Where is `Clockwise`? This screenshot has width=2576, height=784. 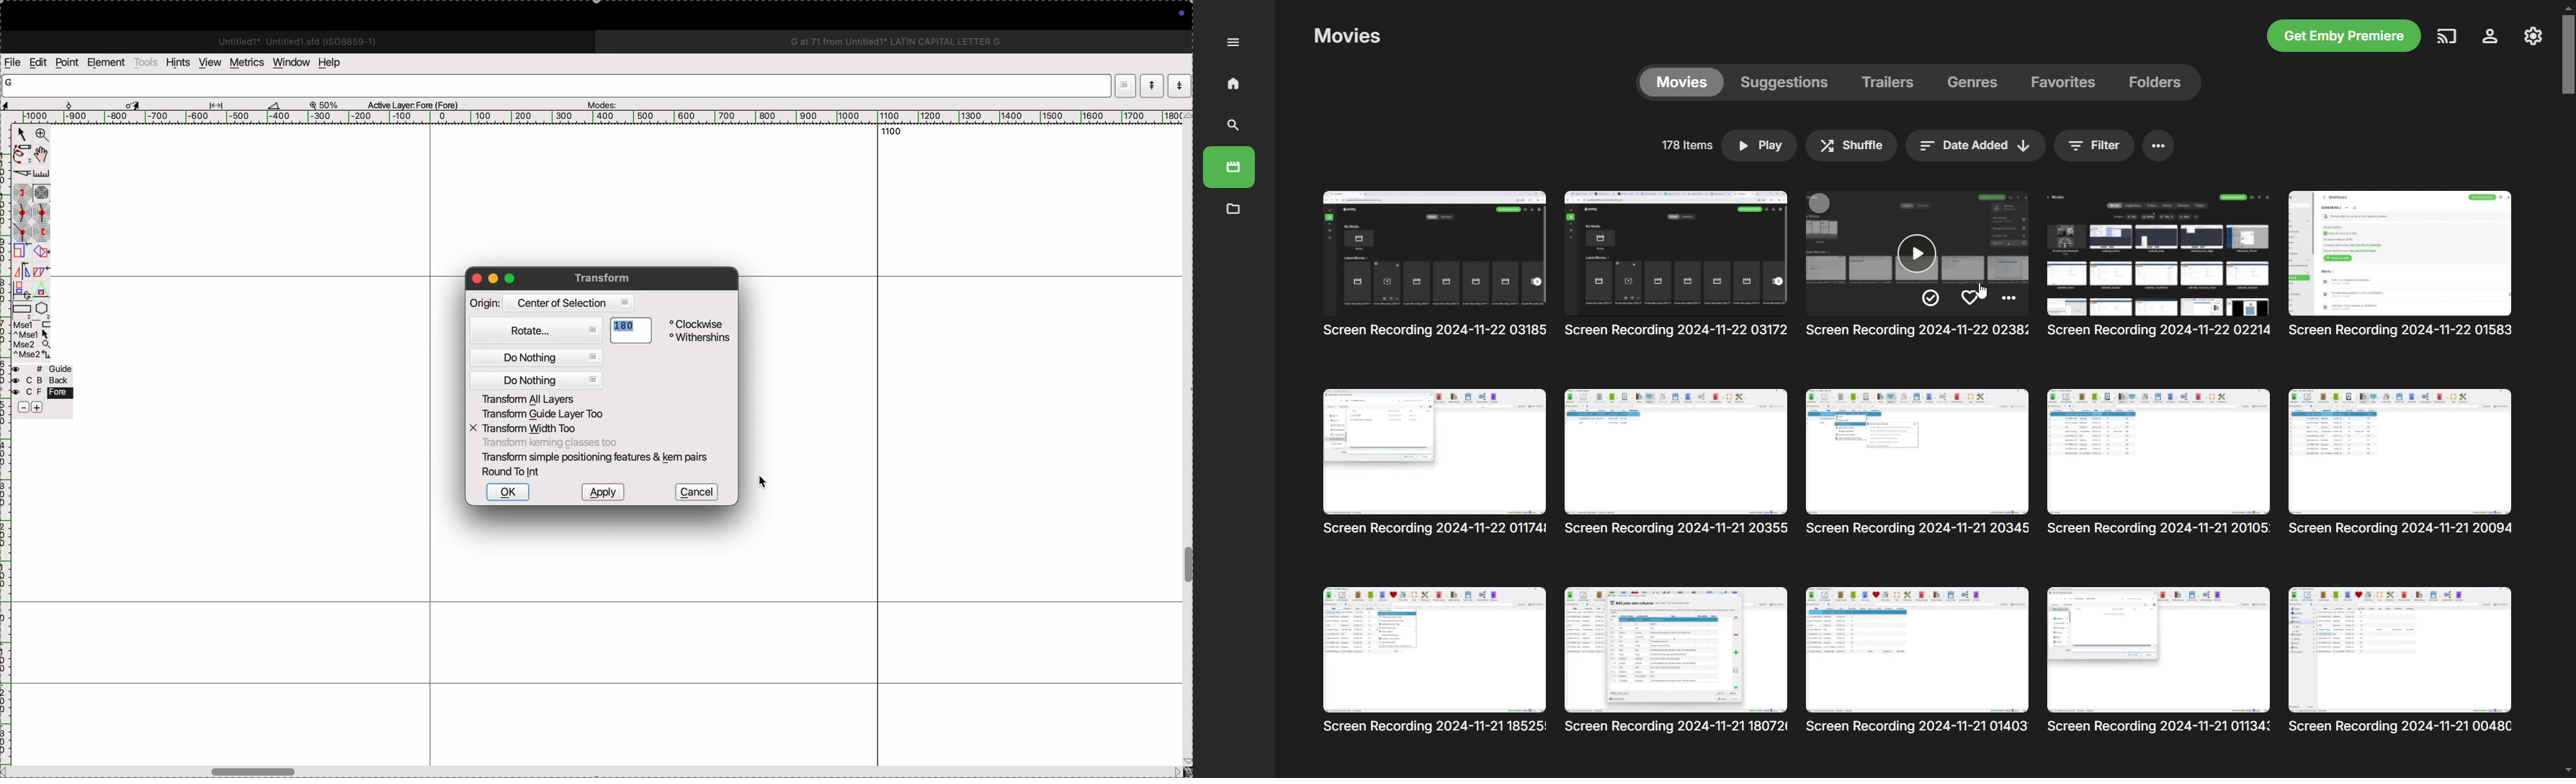
Clockwise is located at coordinates (700, 324).